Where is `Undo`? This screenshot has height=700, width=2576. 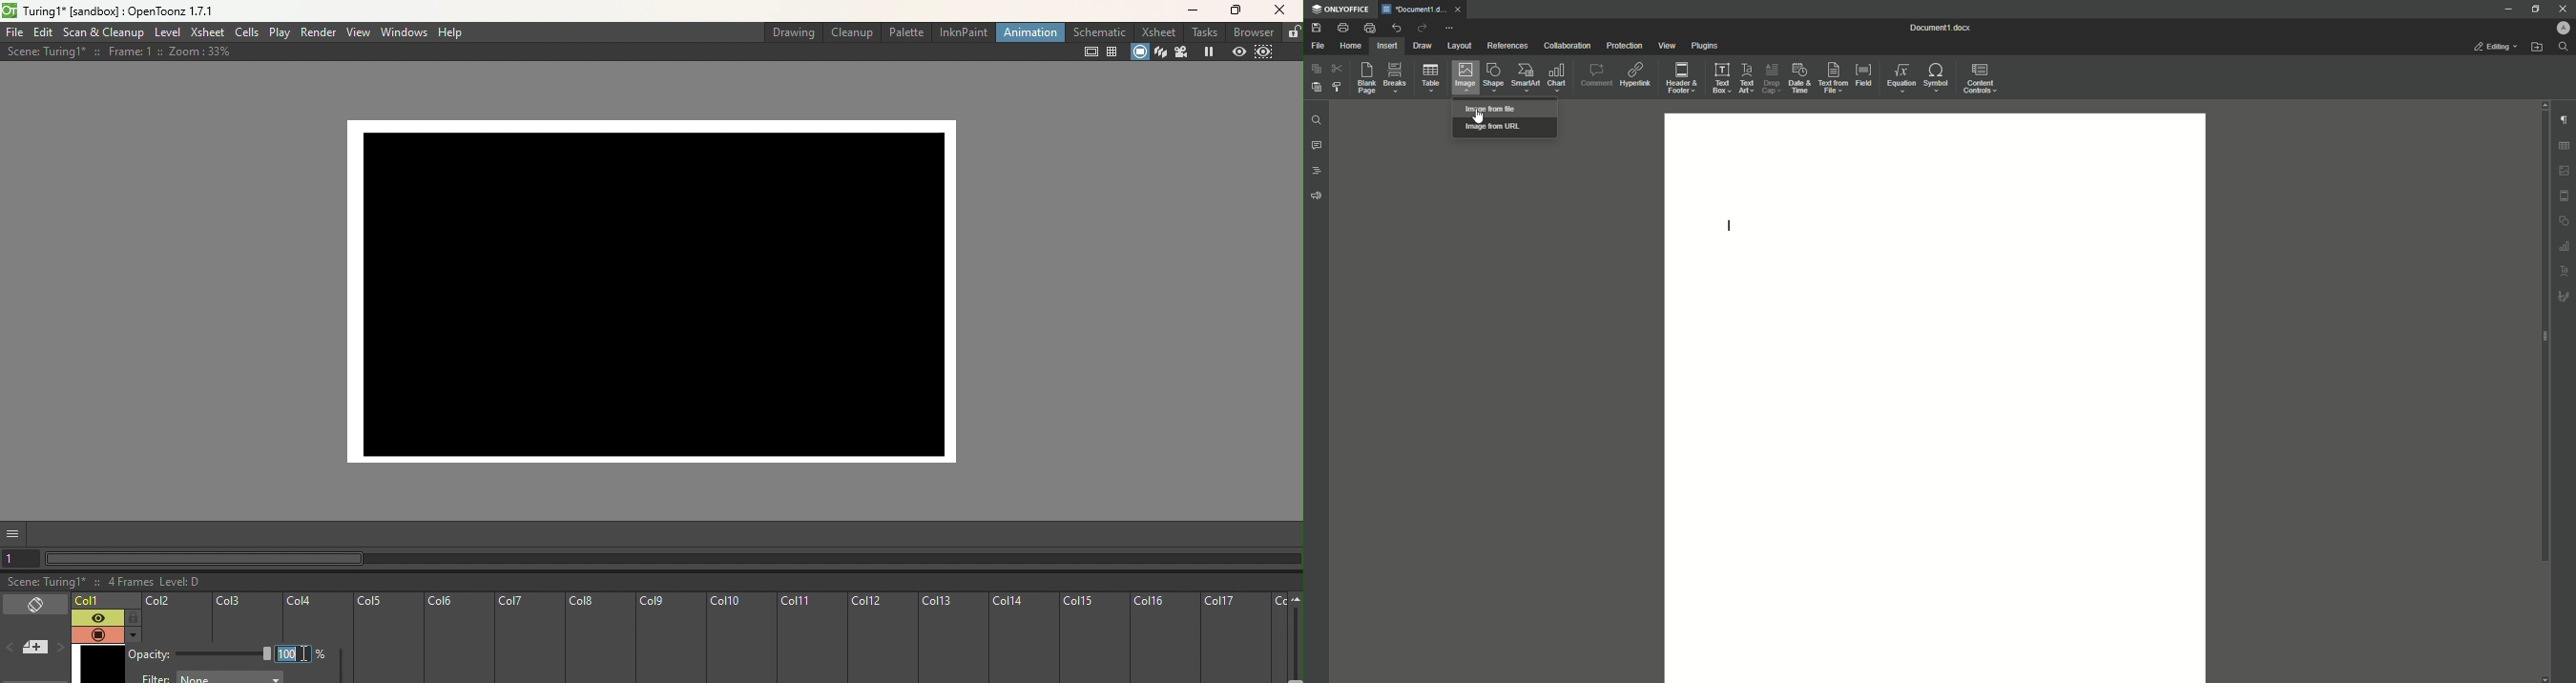
Undo is located at coordinates (1397, 26).